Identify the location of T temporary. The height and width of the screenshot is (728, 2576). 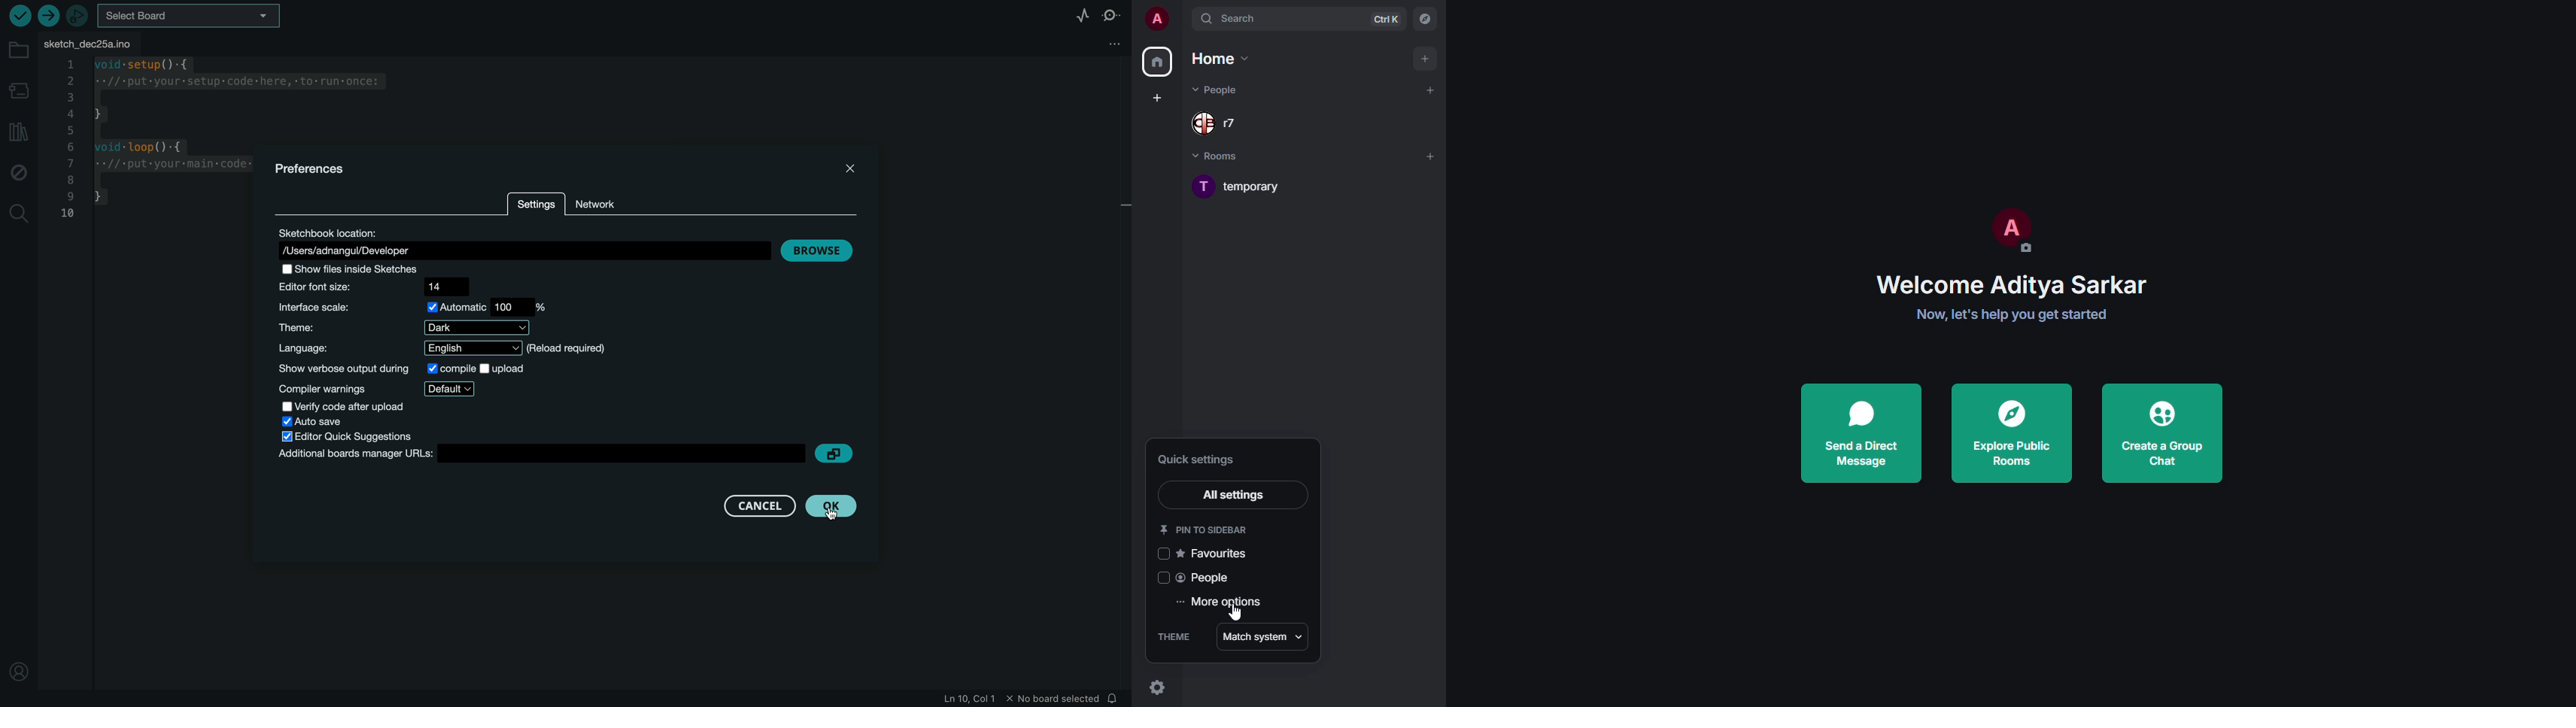
(1239, 188).